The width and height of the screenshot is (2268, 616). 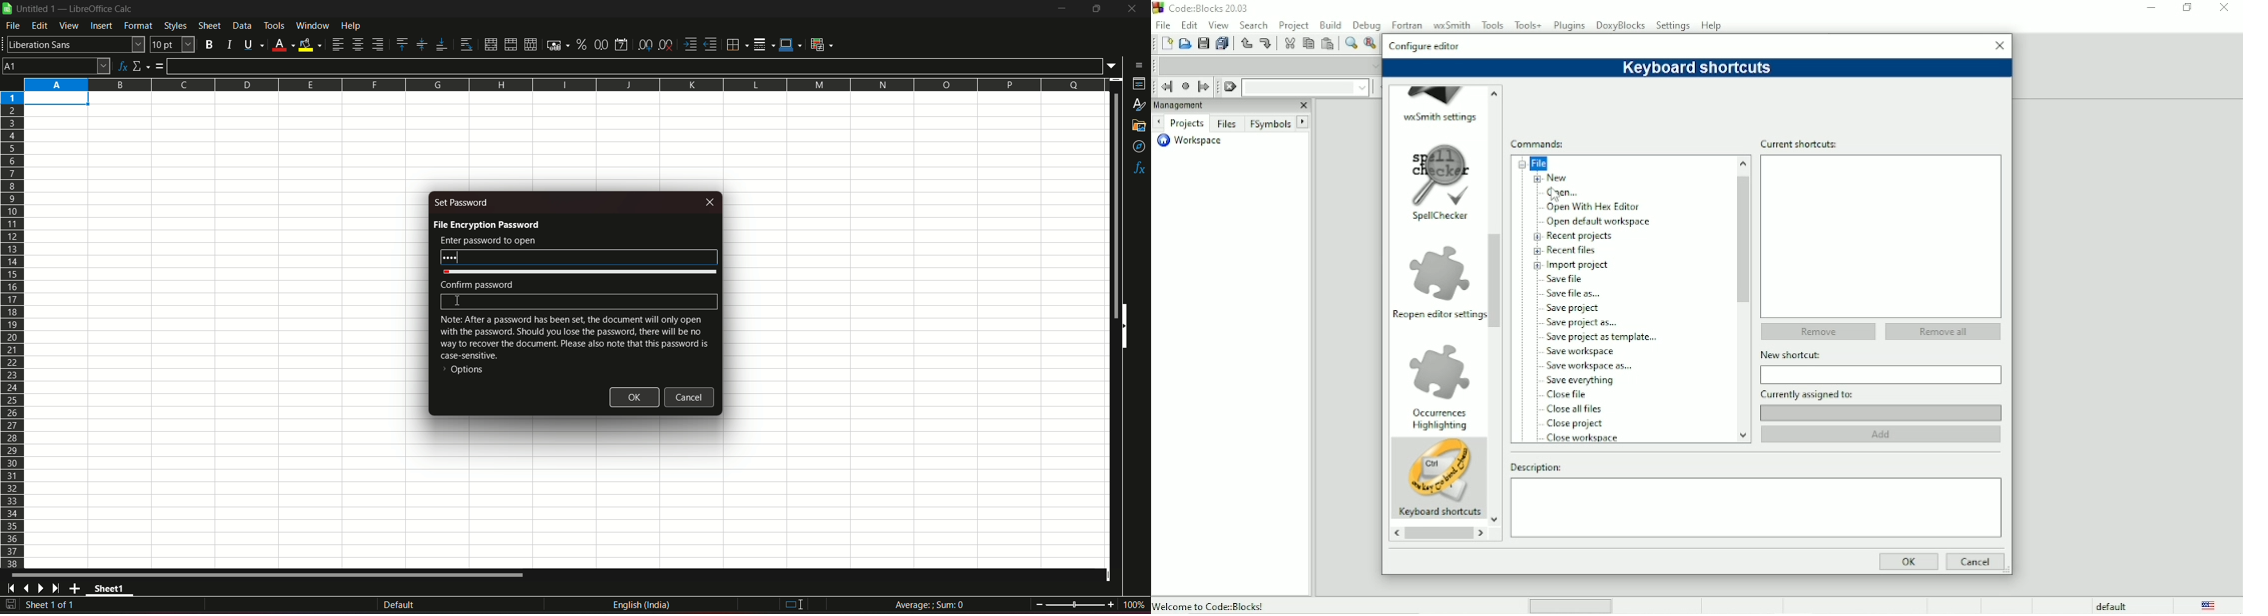 What do you see at coordinates (1221, 43) in the screenshot?
I see `Save everything` at bounding box center [1221, 43].